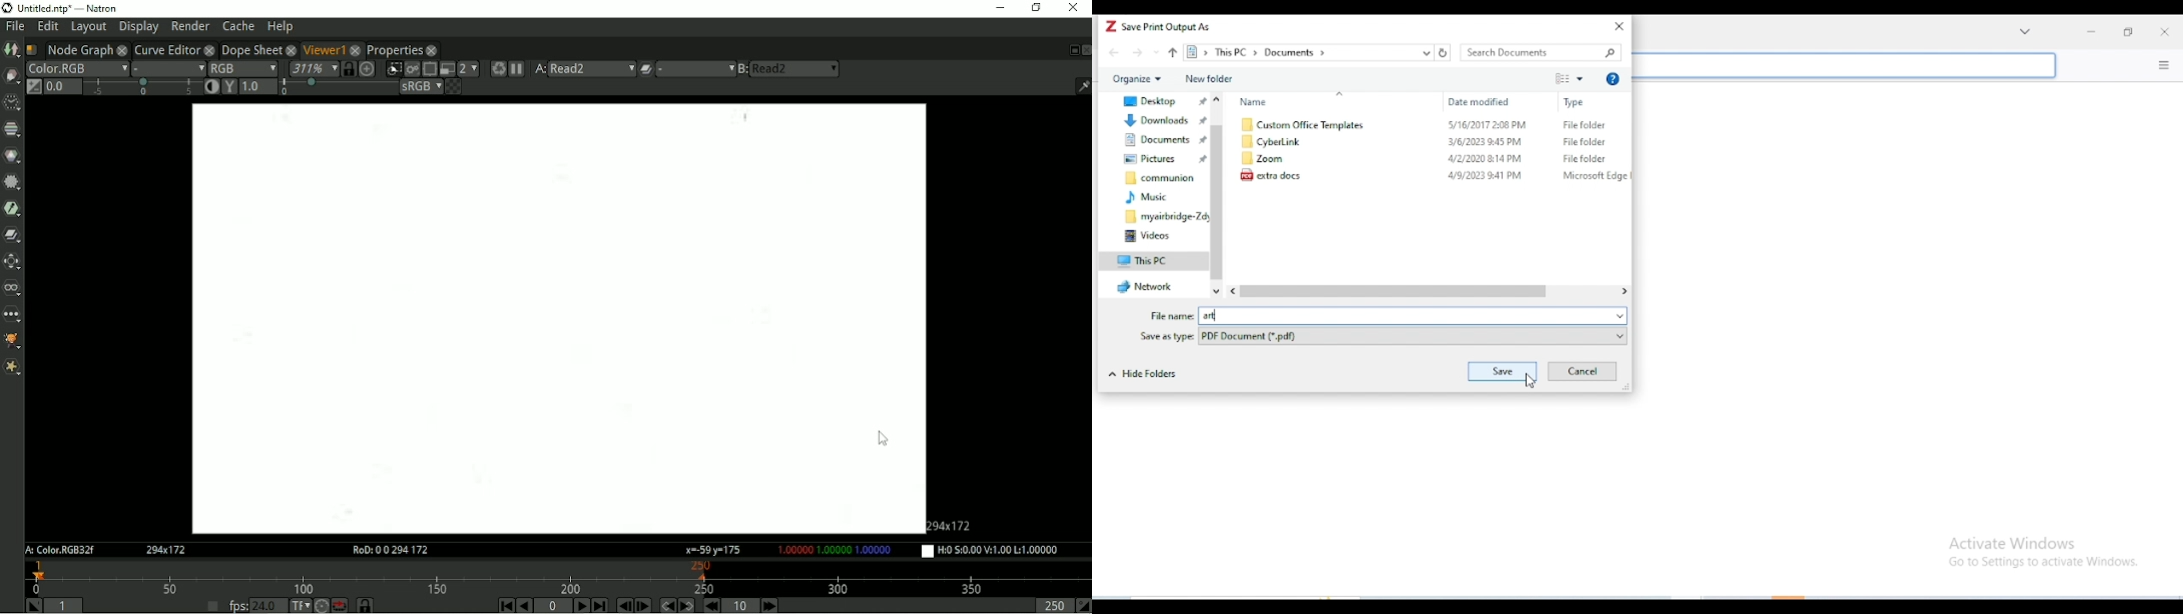 Image resolution: width=2184 pixels, height=616 pixels. I want to click on Viewer, so click(321, 48).